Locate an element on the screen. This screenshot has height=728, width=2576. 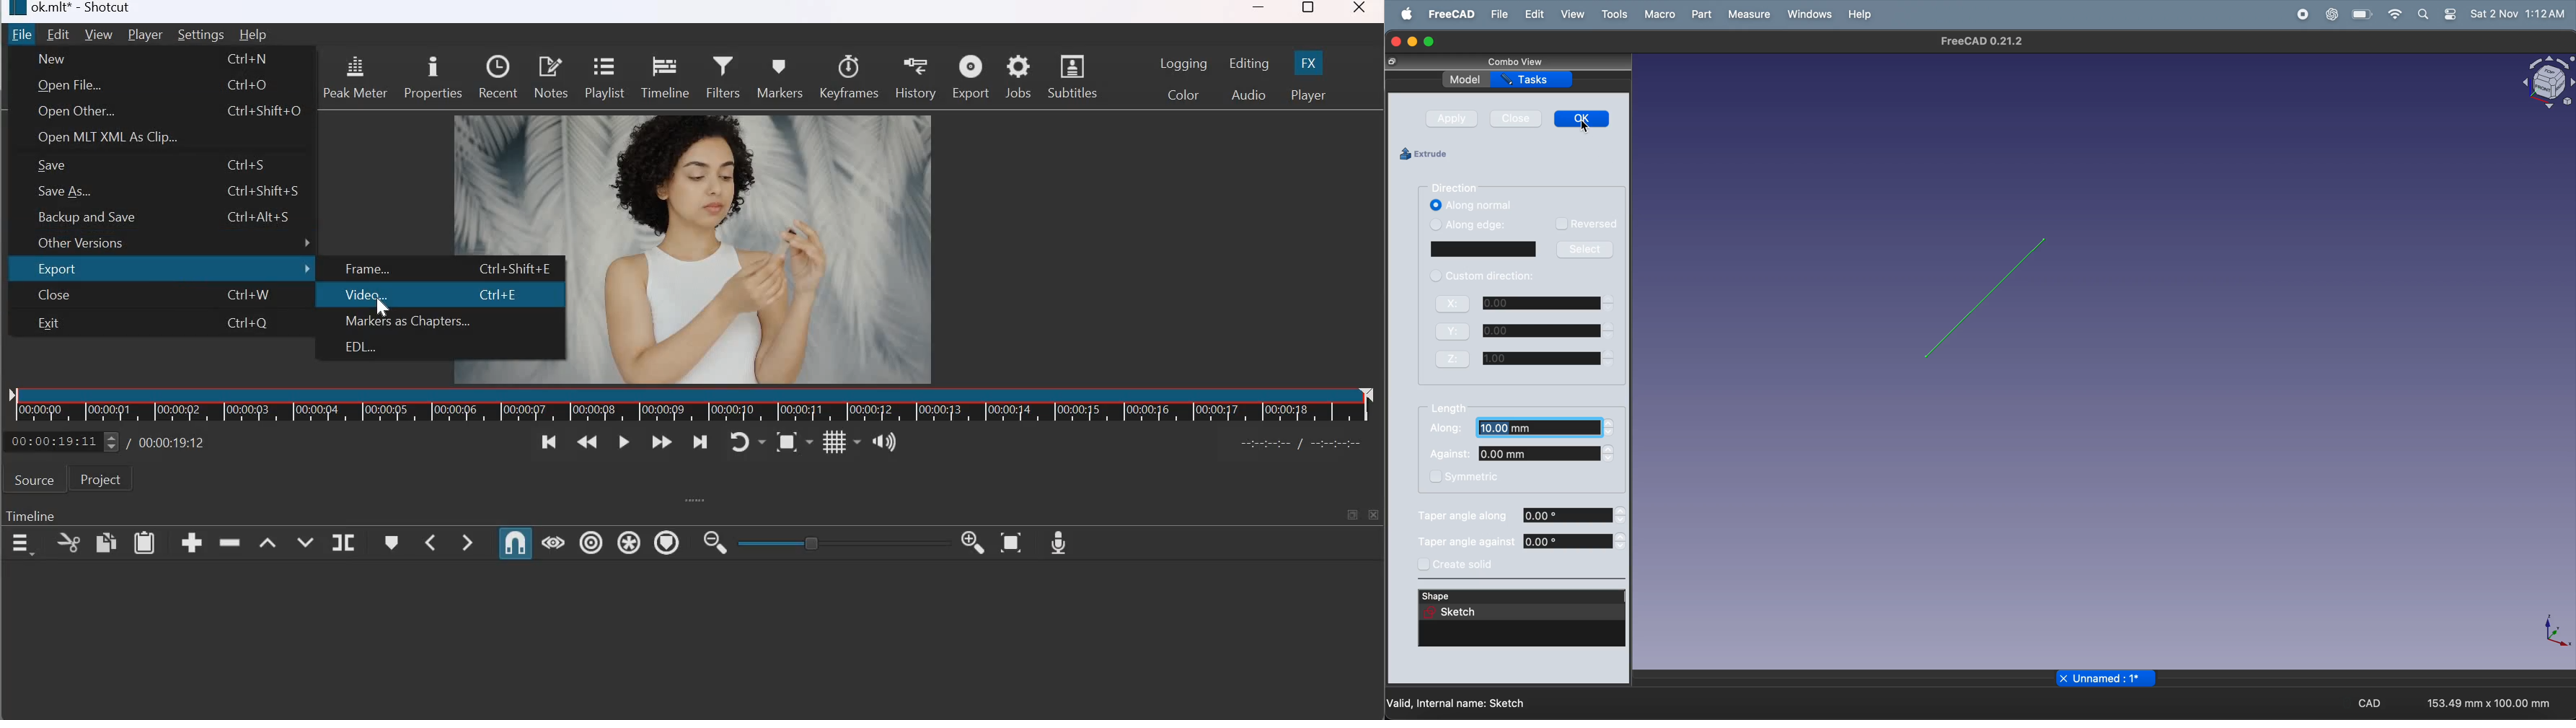
Zoom Timeline out is located at coordinates (715, 542).